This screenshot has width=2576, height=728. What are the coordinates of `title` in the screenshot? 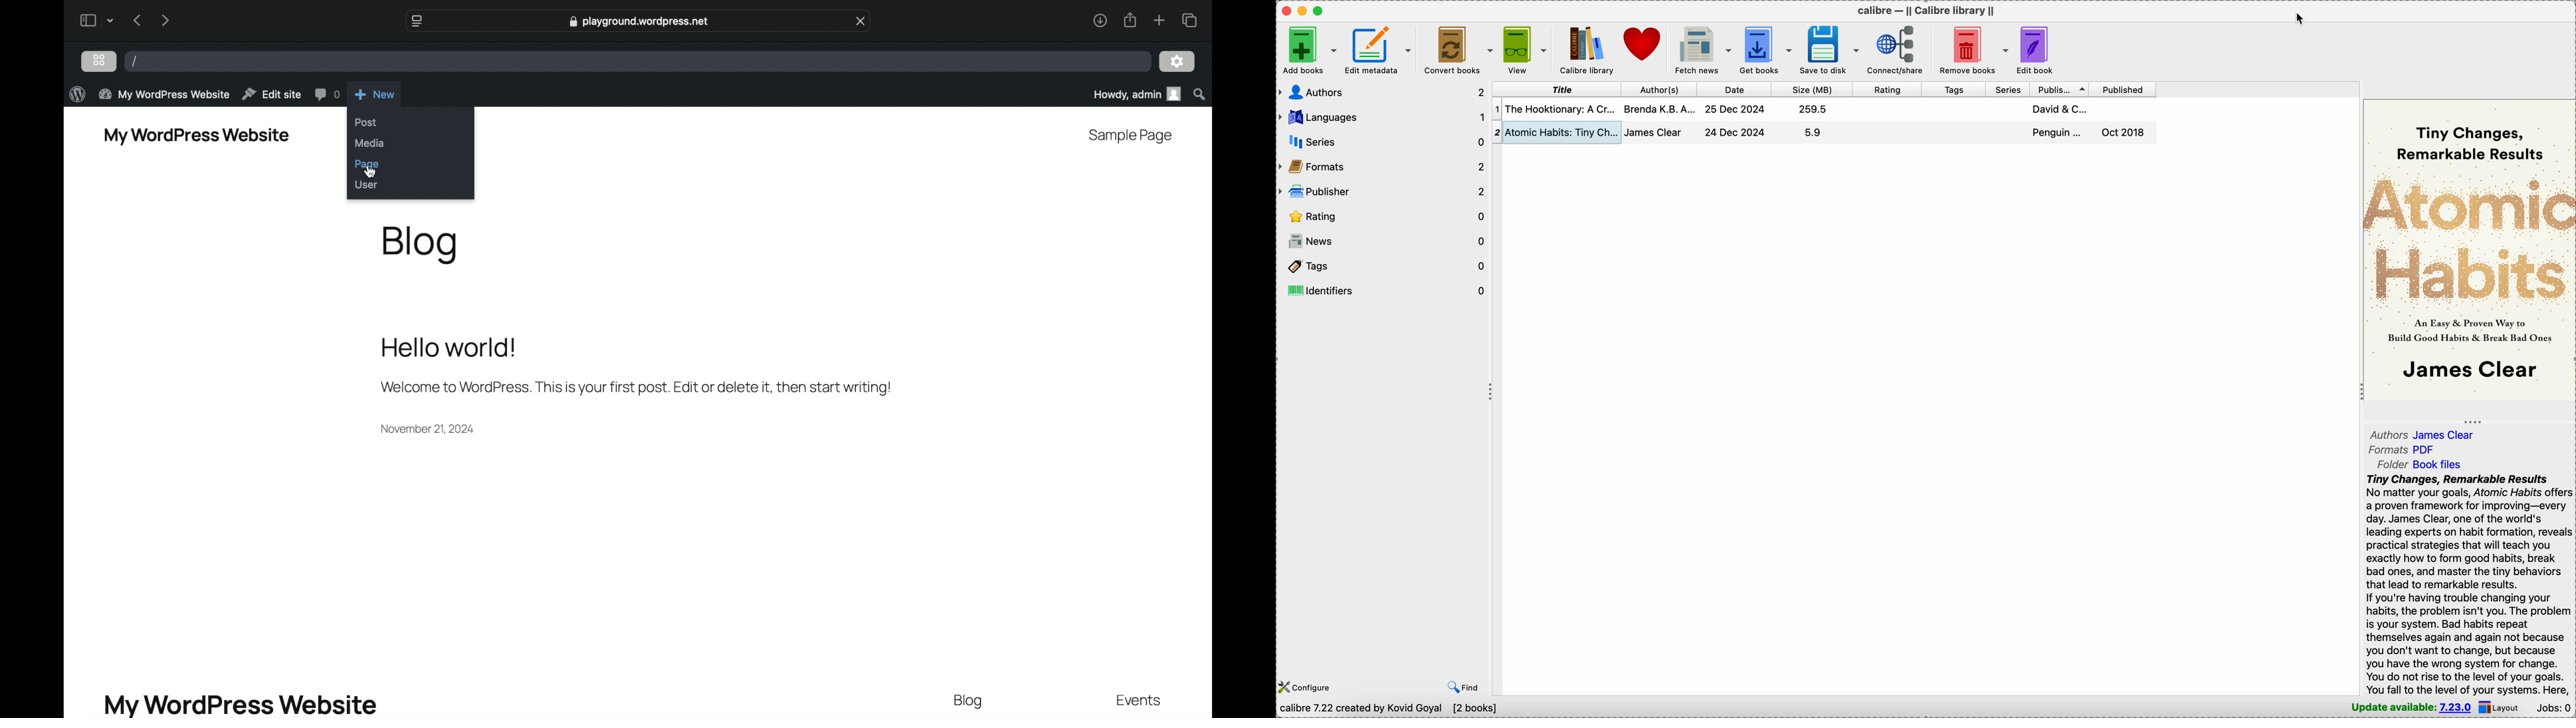 It's located at (1558, 89).